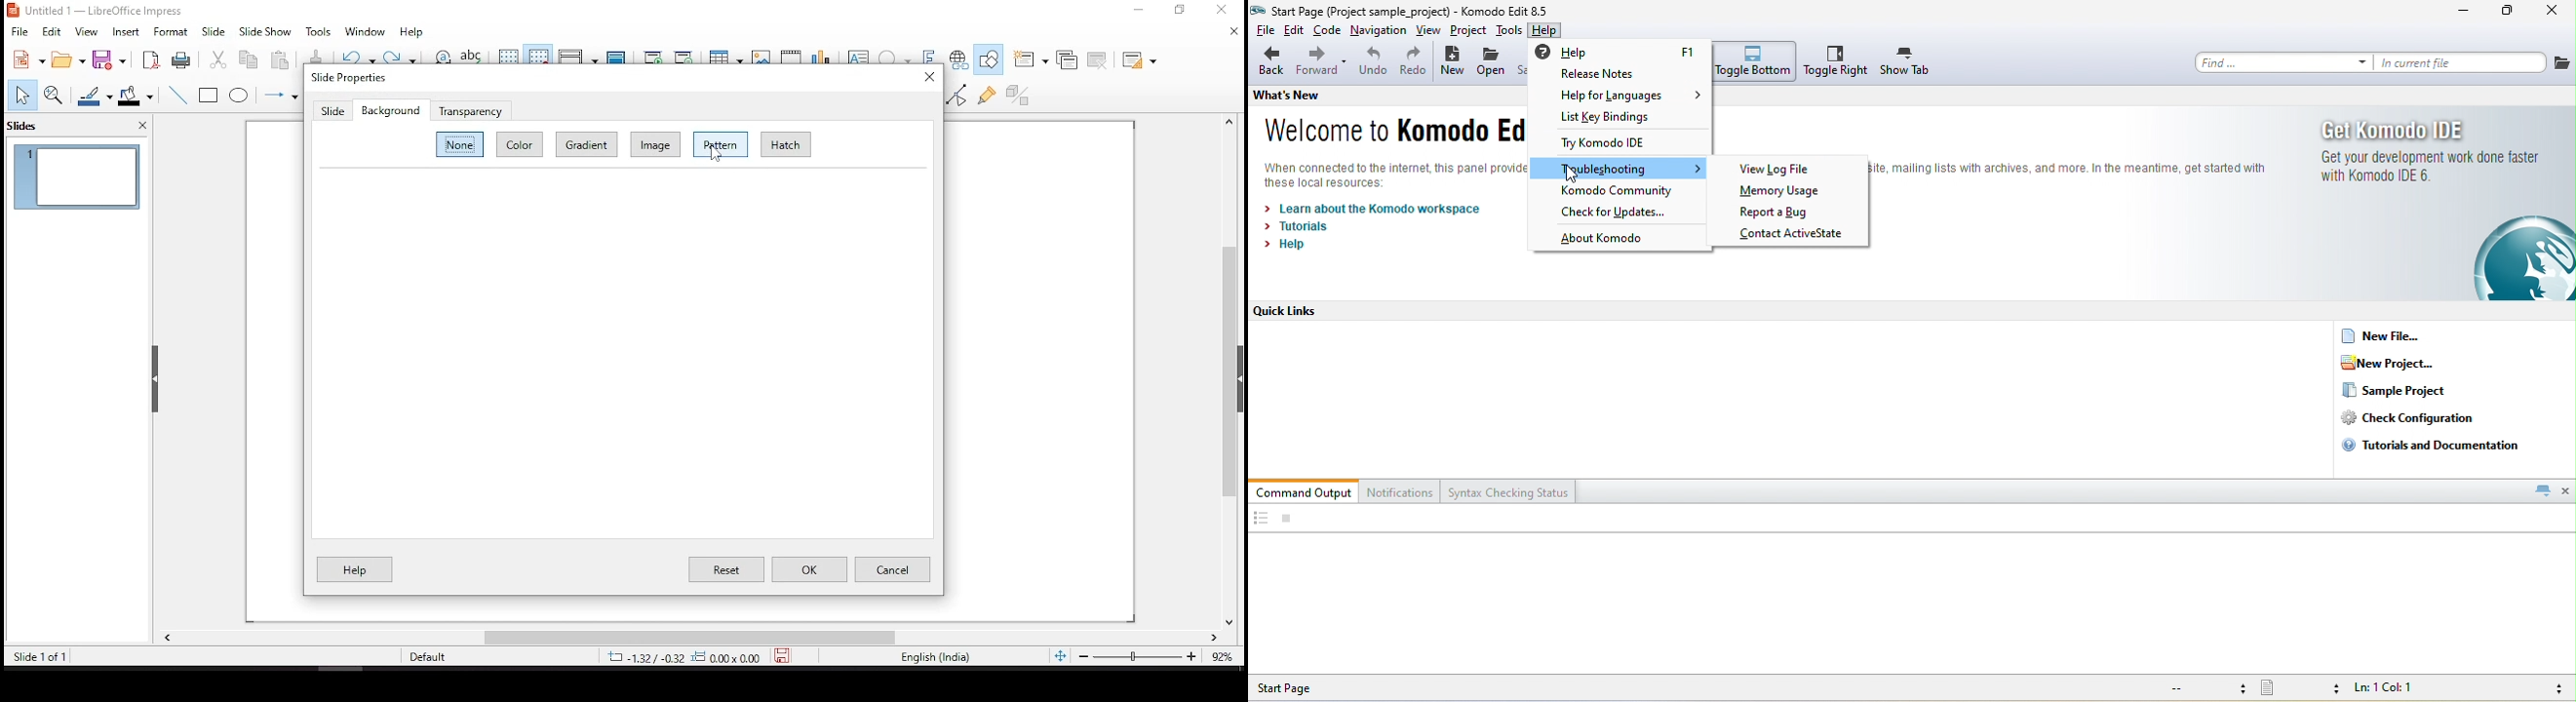 The image size is (2576, 728). I want to click on close pane, so click(142, 124).